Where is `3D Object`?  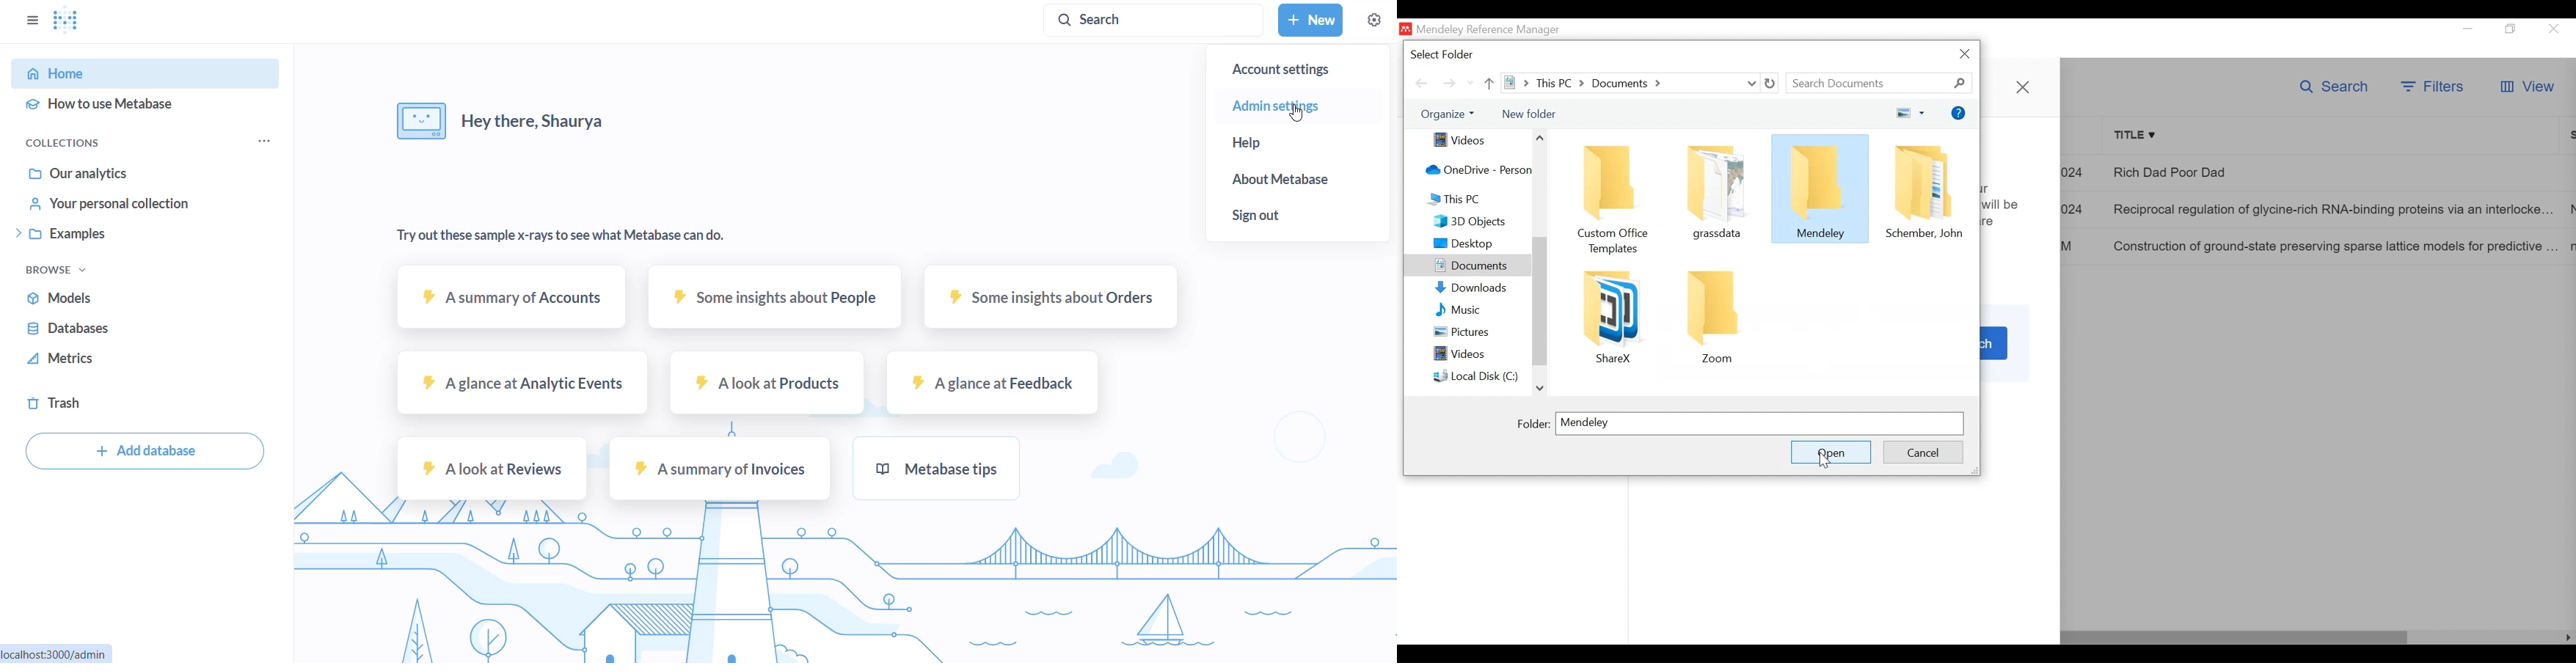 3D Object is located at coordinates (1476, 222).